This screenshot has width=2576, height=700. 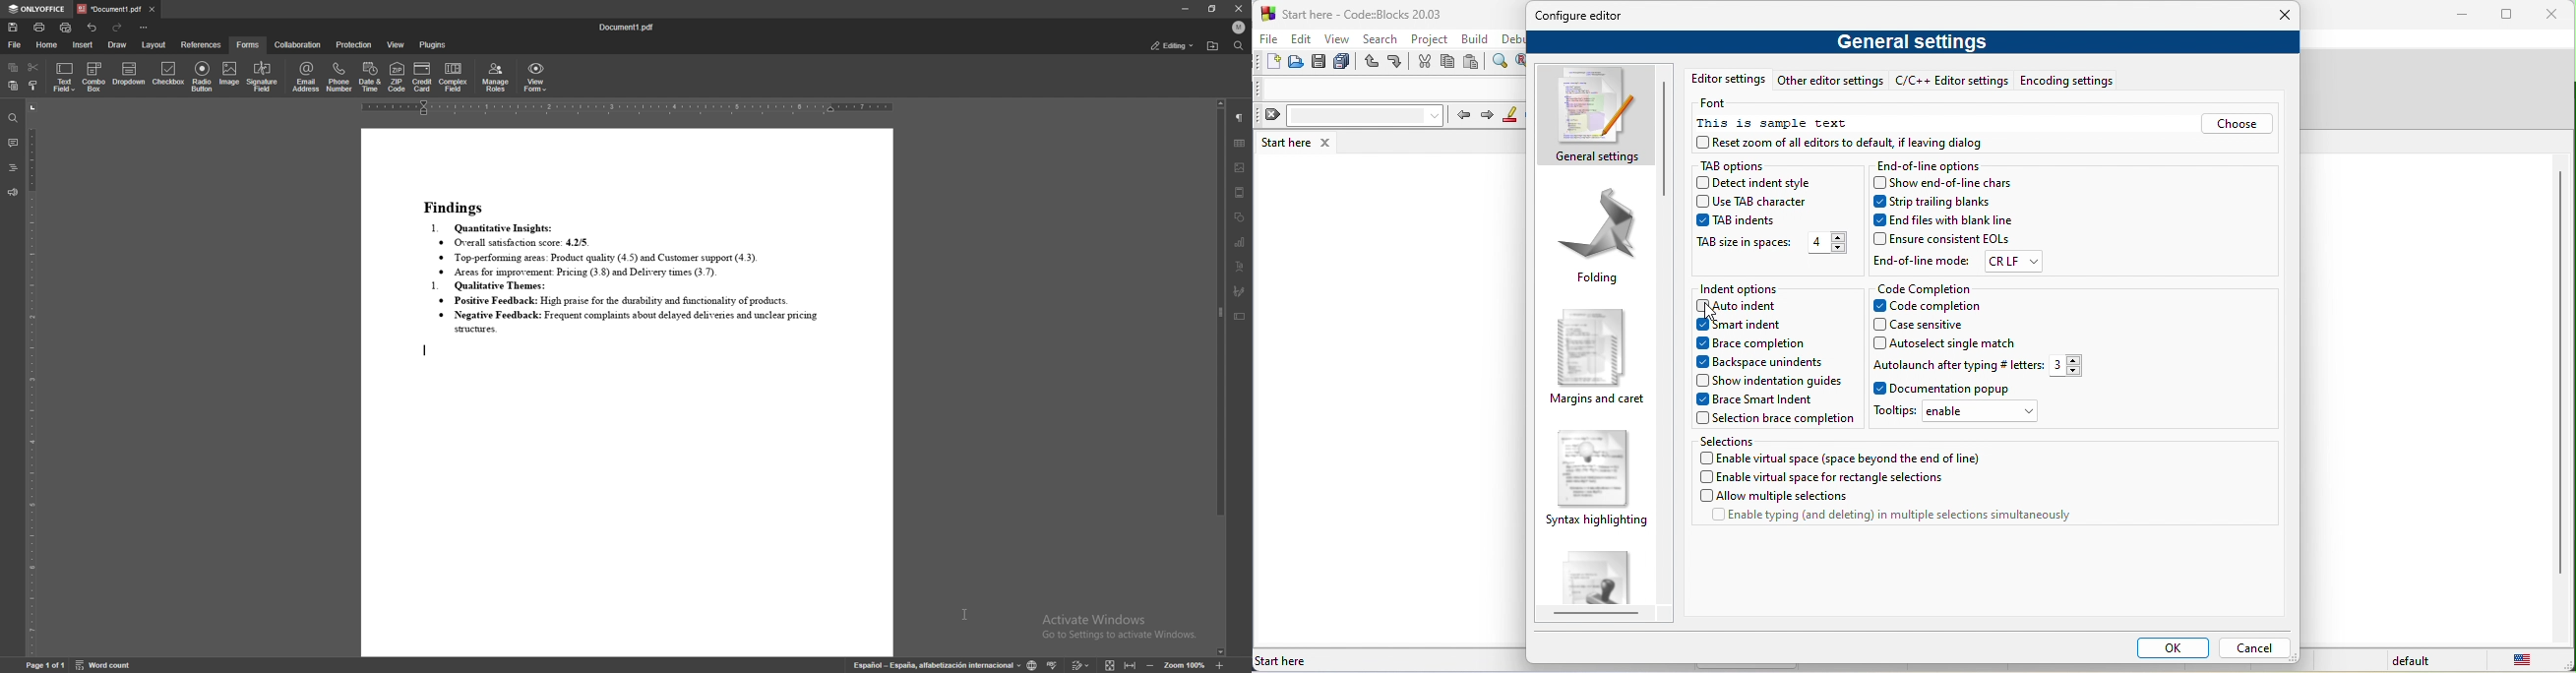 What do you see at coordinates (1239, 290) in the screenshot?
I see `signature field` at bounding box center [1239, 290].